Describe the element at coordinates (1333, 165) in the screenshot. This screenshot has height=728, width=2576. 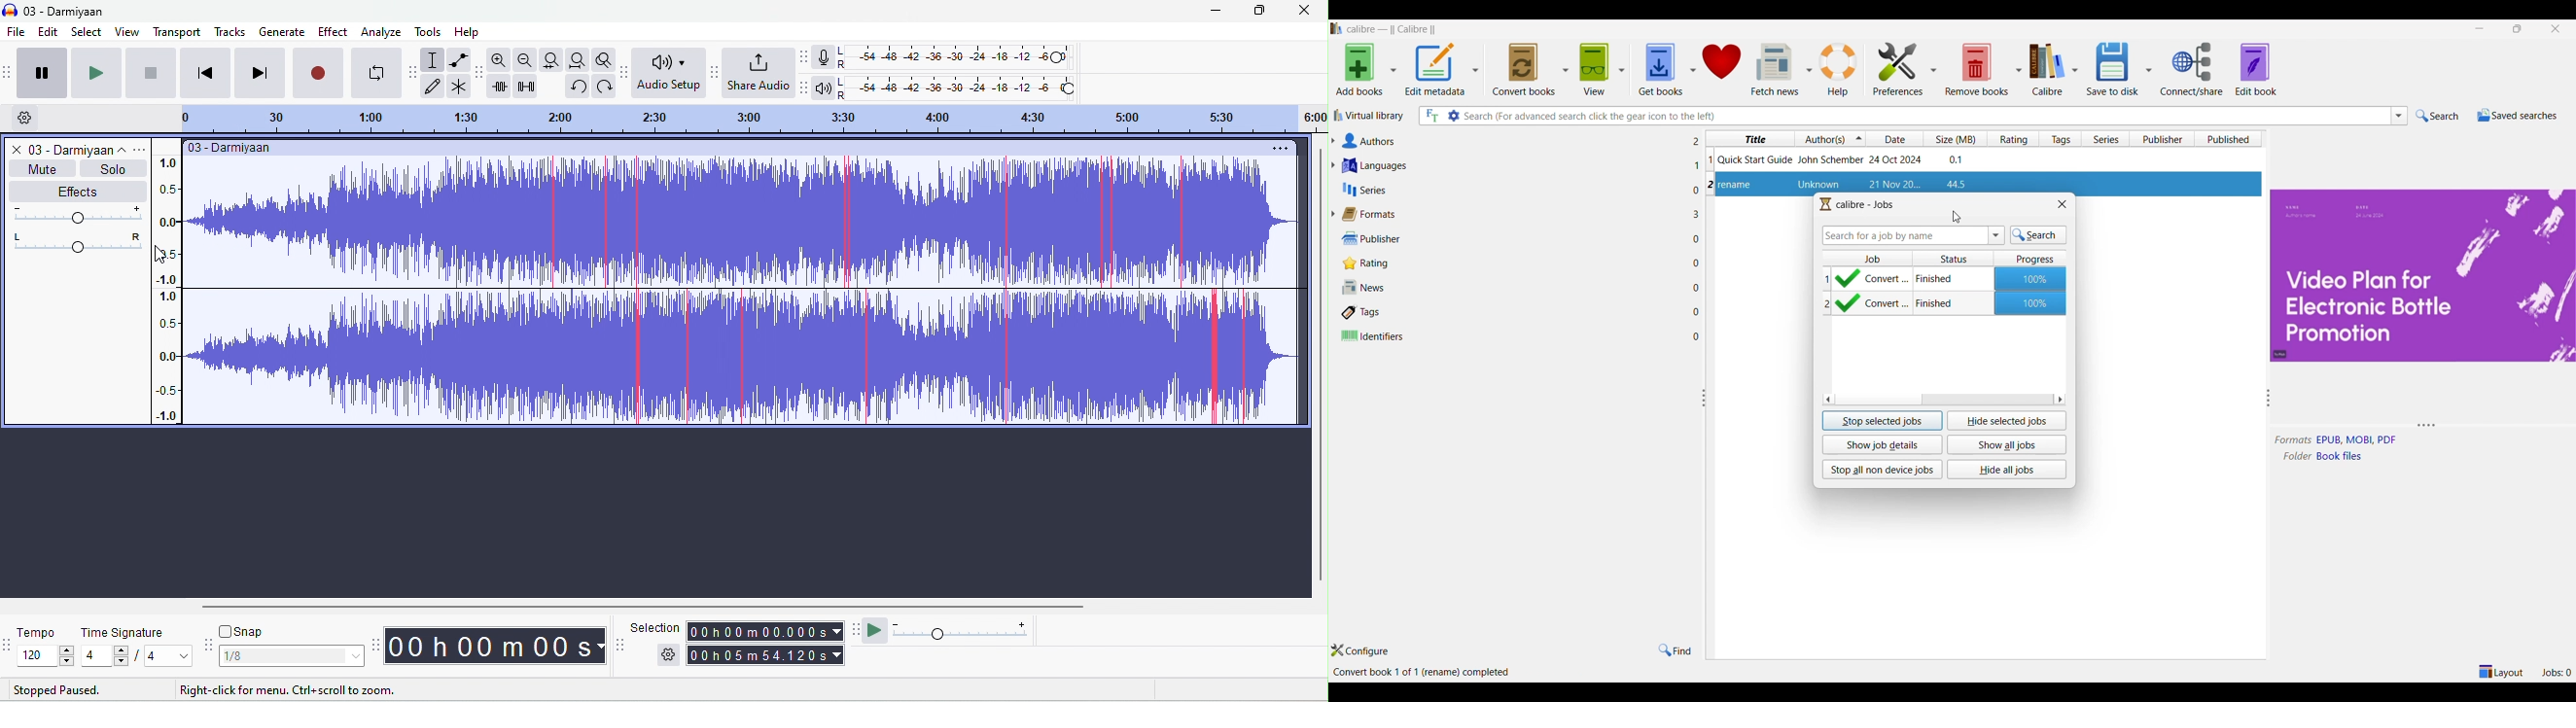
I see `Expand languages` at that location.